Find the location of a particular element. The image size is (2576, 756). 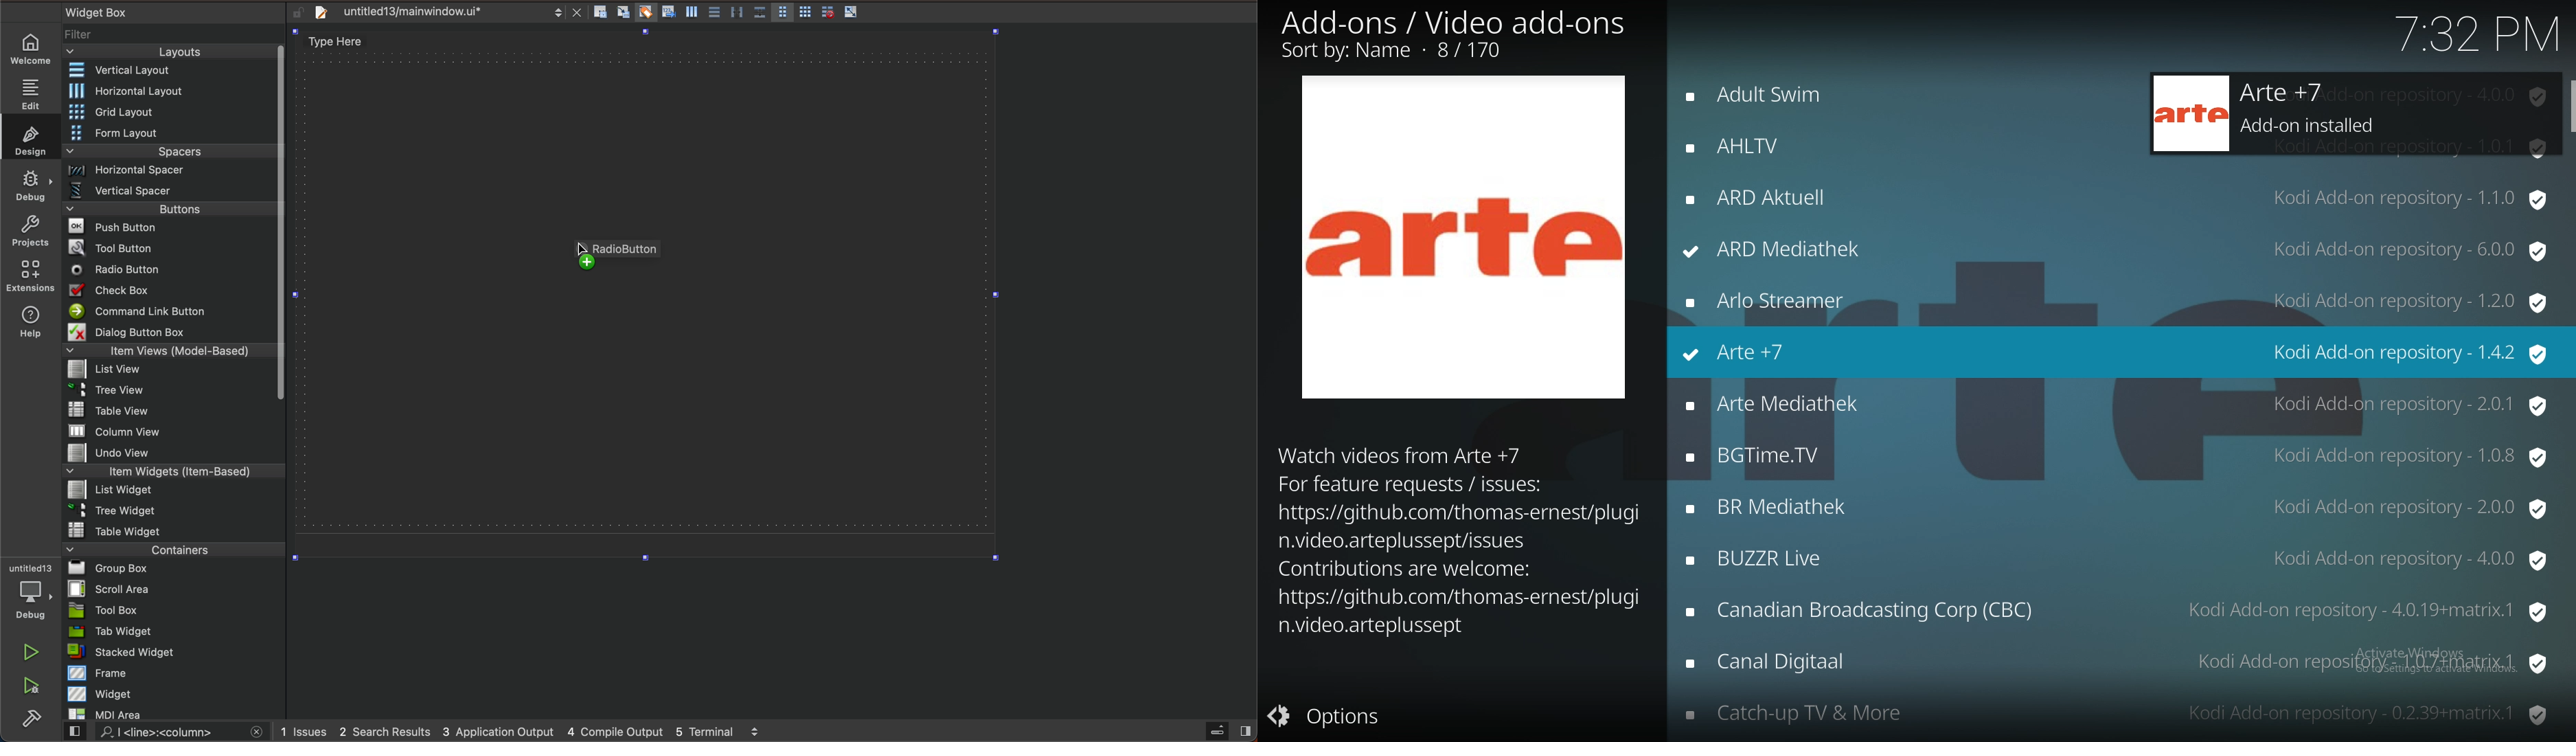

dialong button is located at coordinates (168, 333).